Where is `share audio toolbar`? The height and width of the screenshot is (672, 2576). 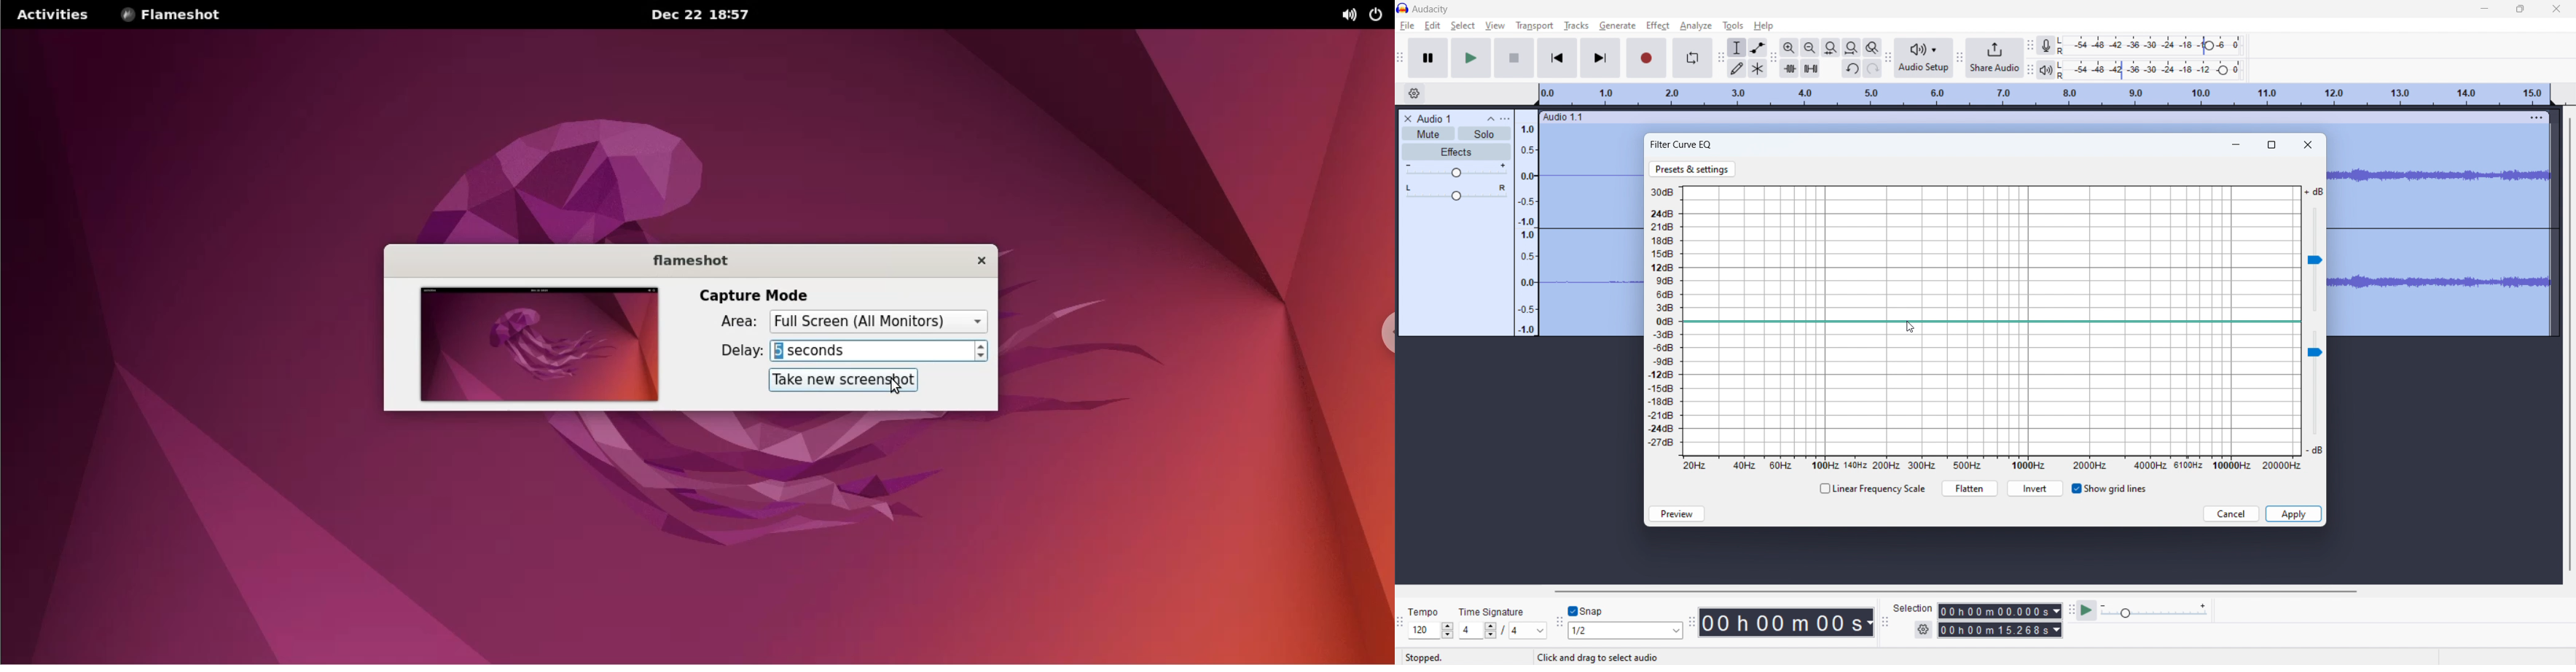
share audio toolbar is located at coordinates (1960, 57).